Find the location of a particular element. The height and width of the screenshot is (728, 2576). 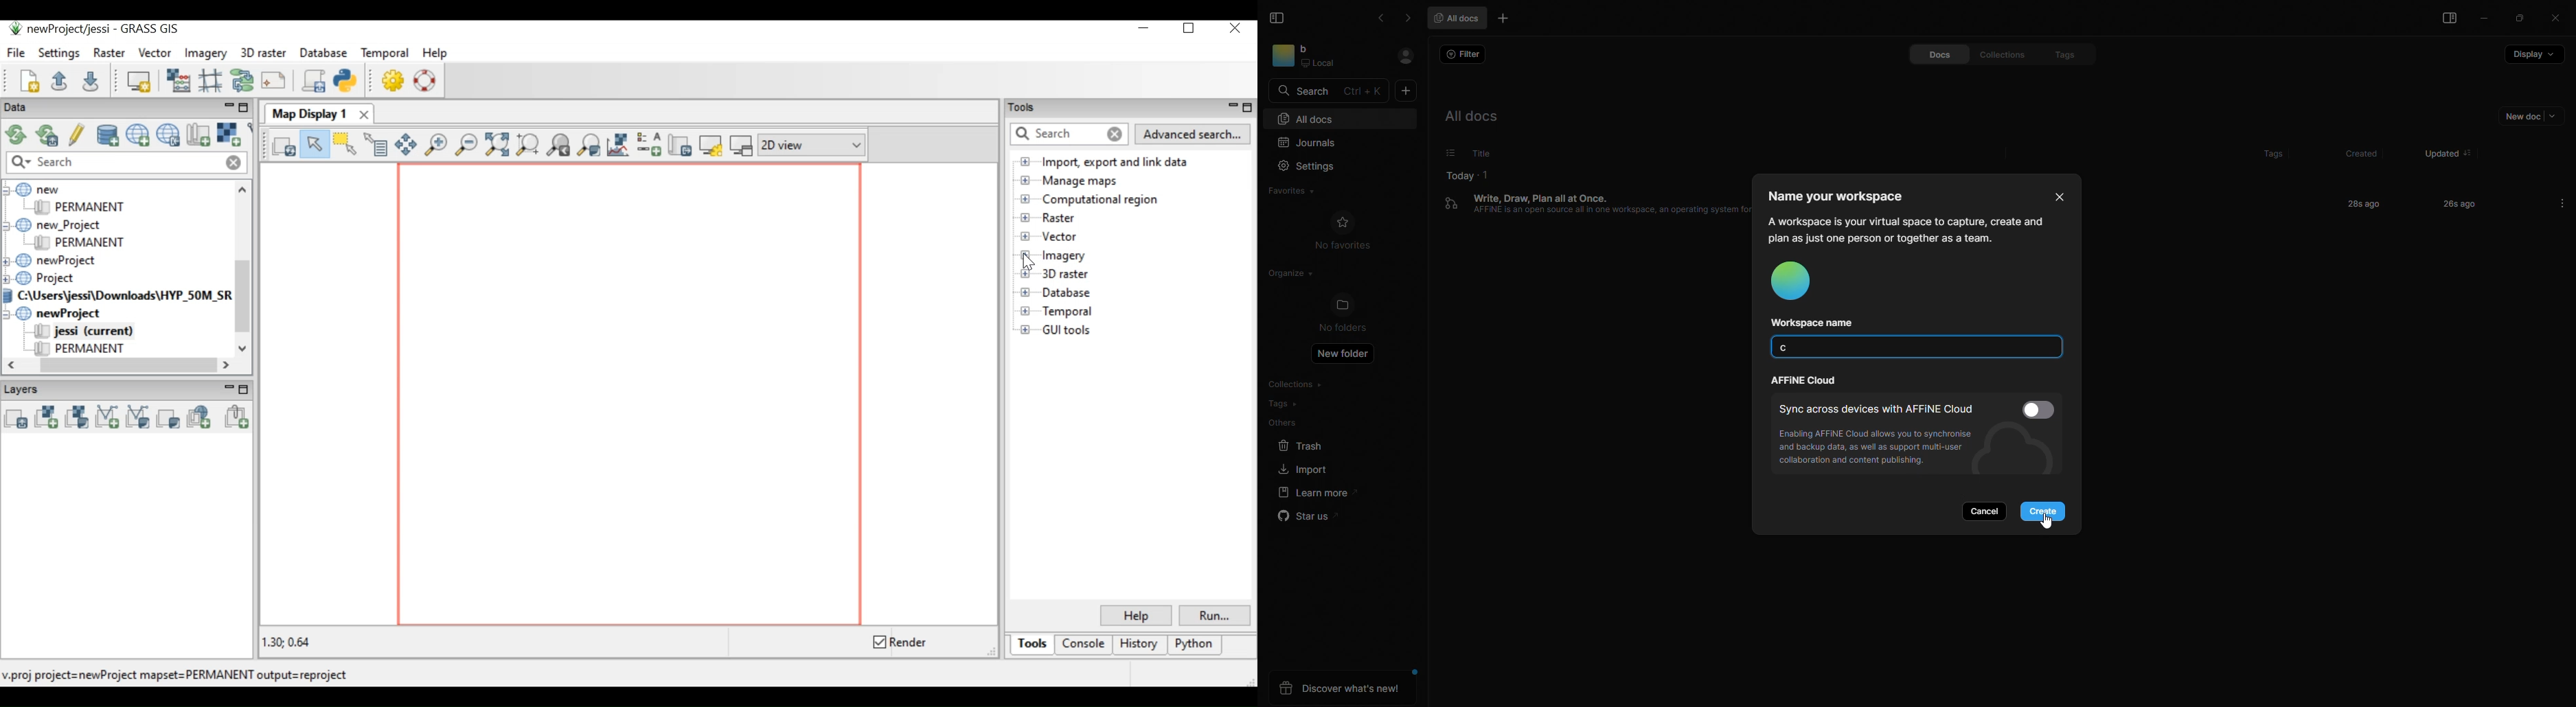

minimize is located at coordinates (2486, 20).